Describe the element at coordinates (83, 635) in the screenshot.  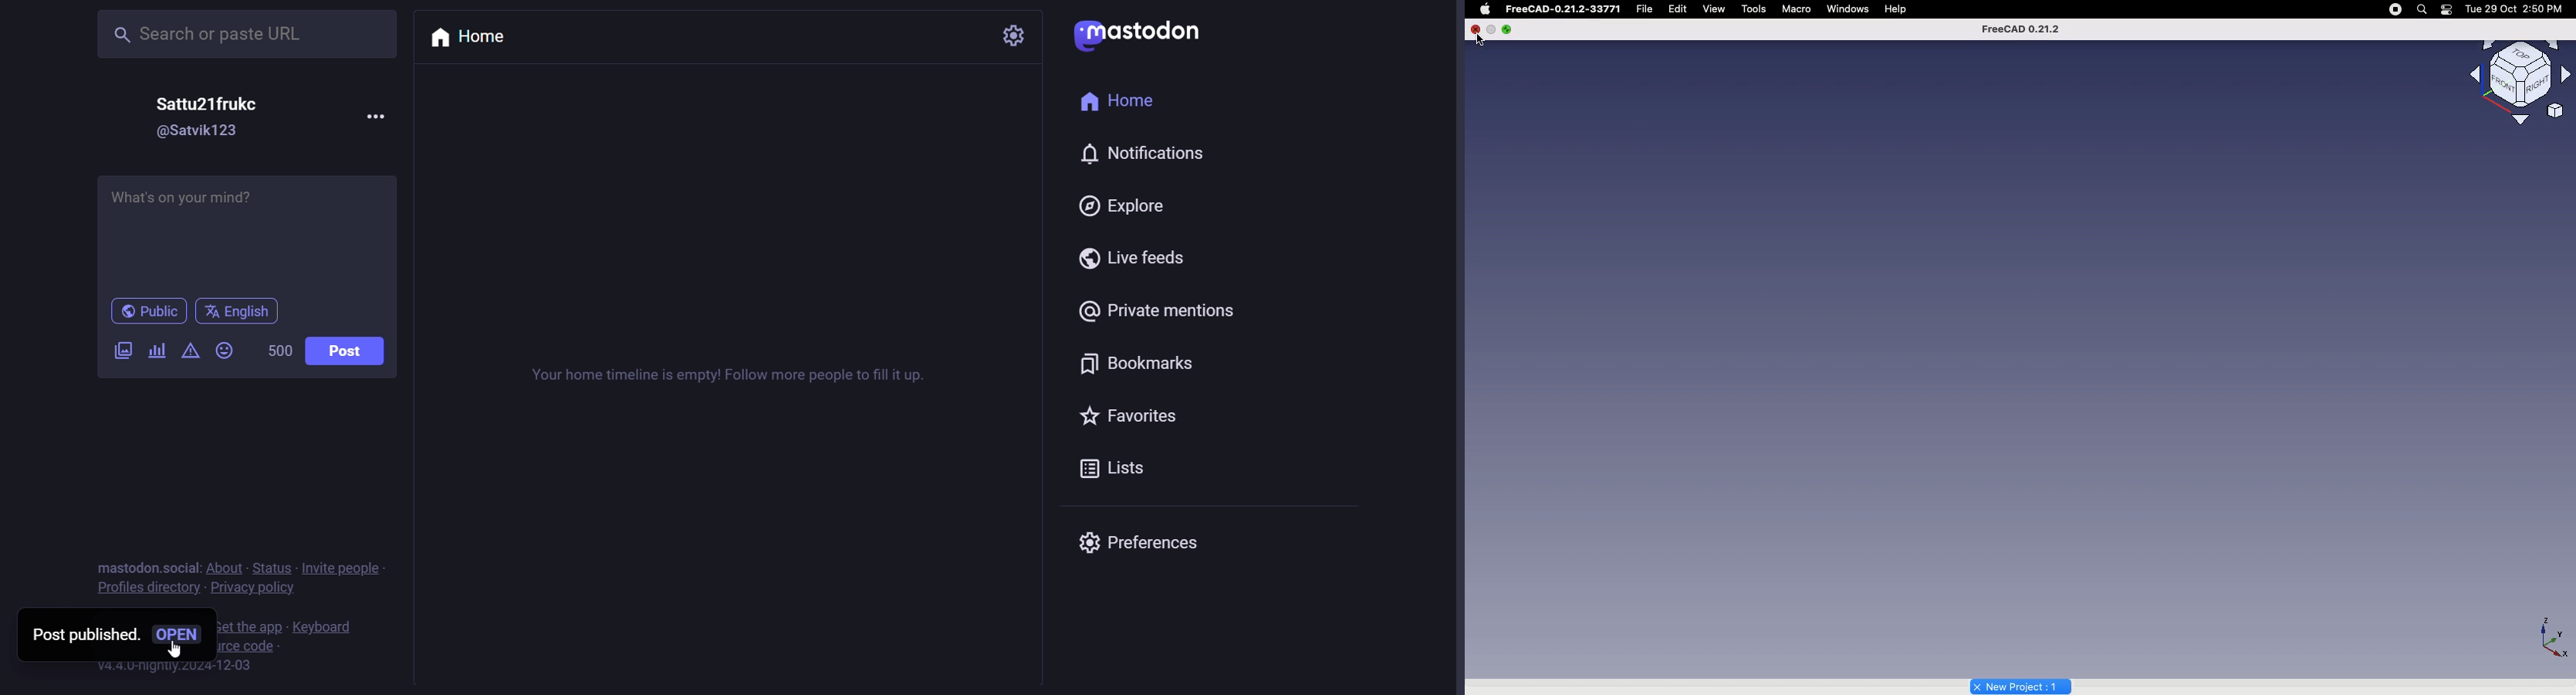
I see `post published` at that location.